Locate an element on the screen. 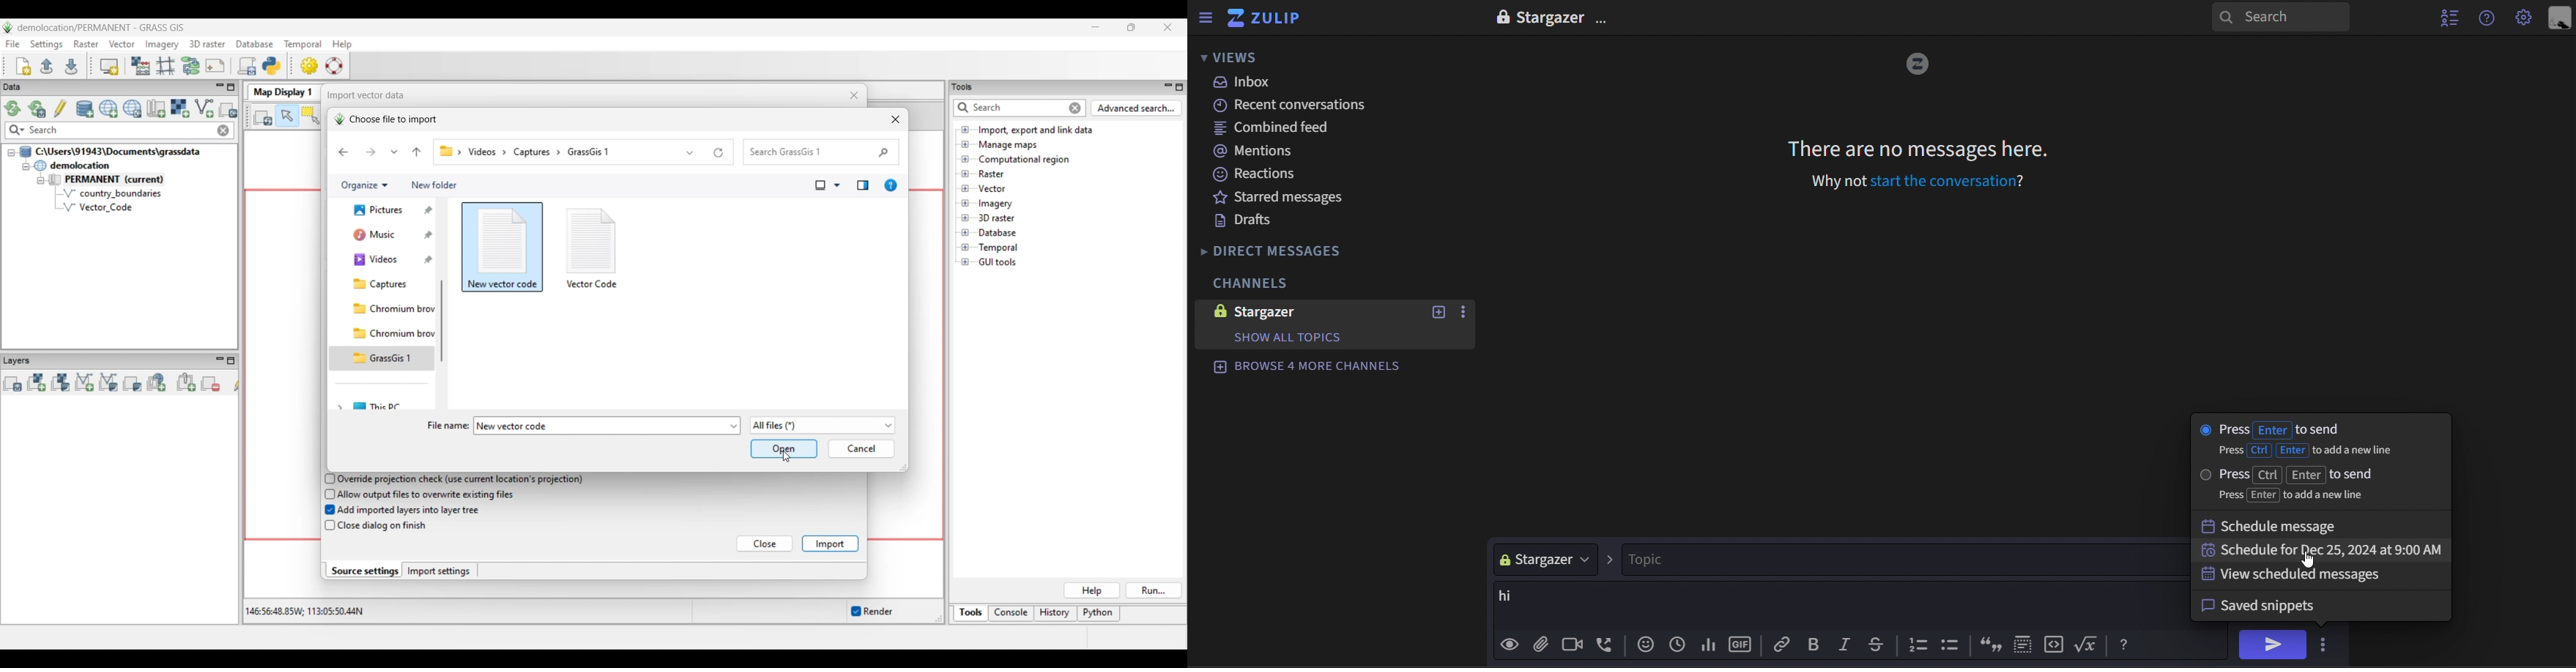  add emoji is located at coordinates (1644, 645).